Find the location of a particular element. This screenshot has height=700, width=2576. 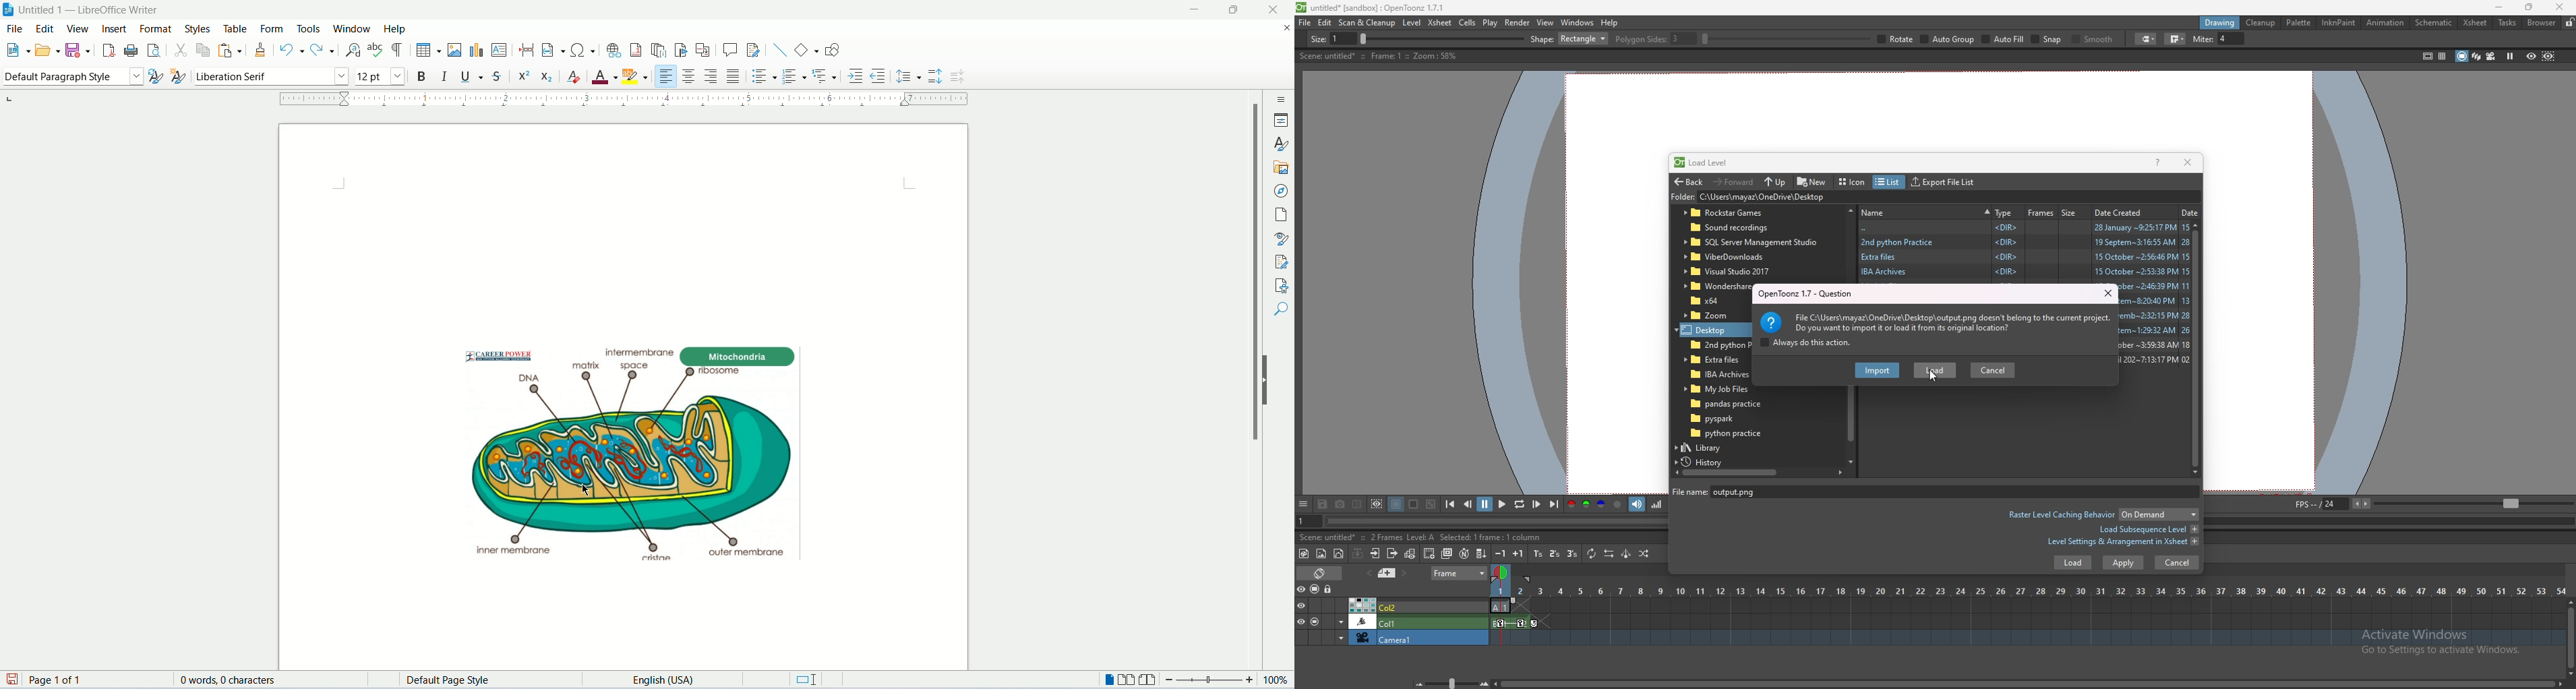

folder is located at coordinates (1816, 198).